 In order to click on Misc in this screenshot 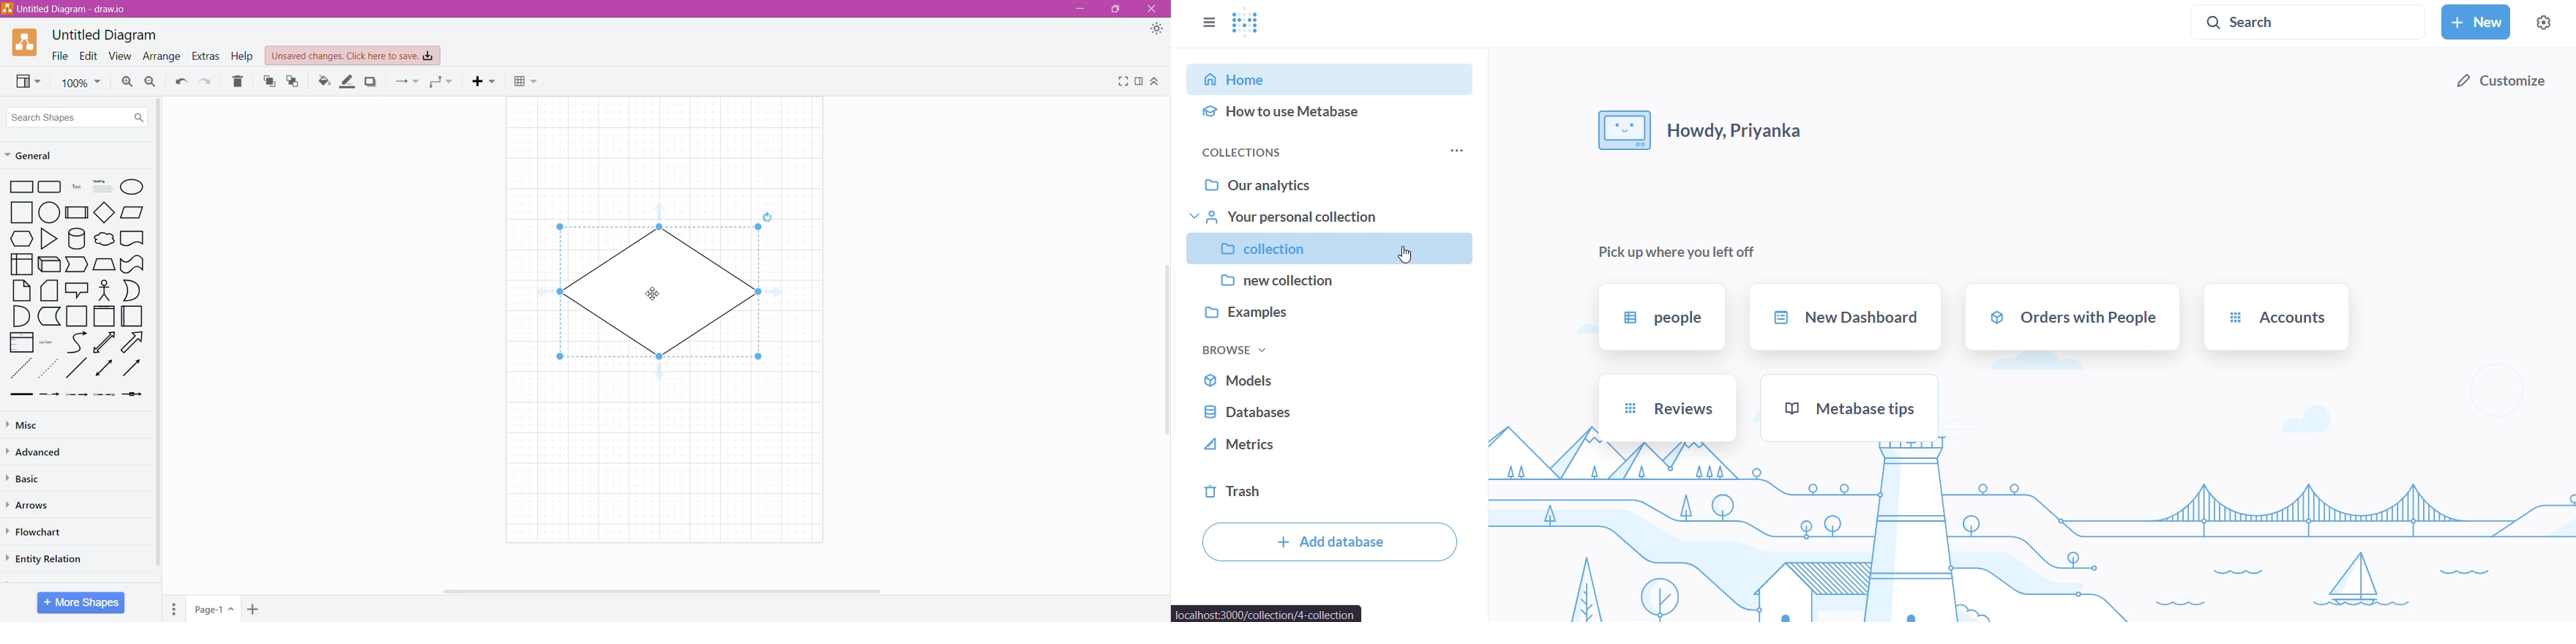, I will do `click(38, 426)`.